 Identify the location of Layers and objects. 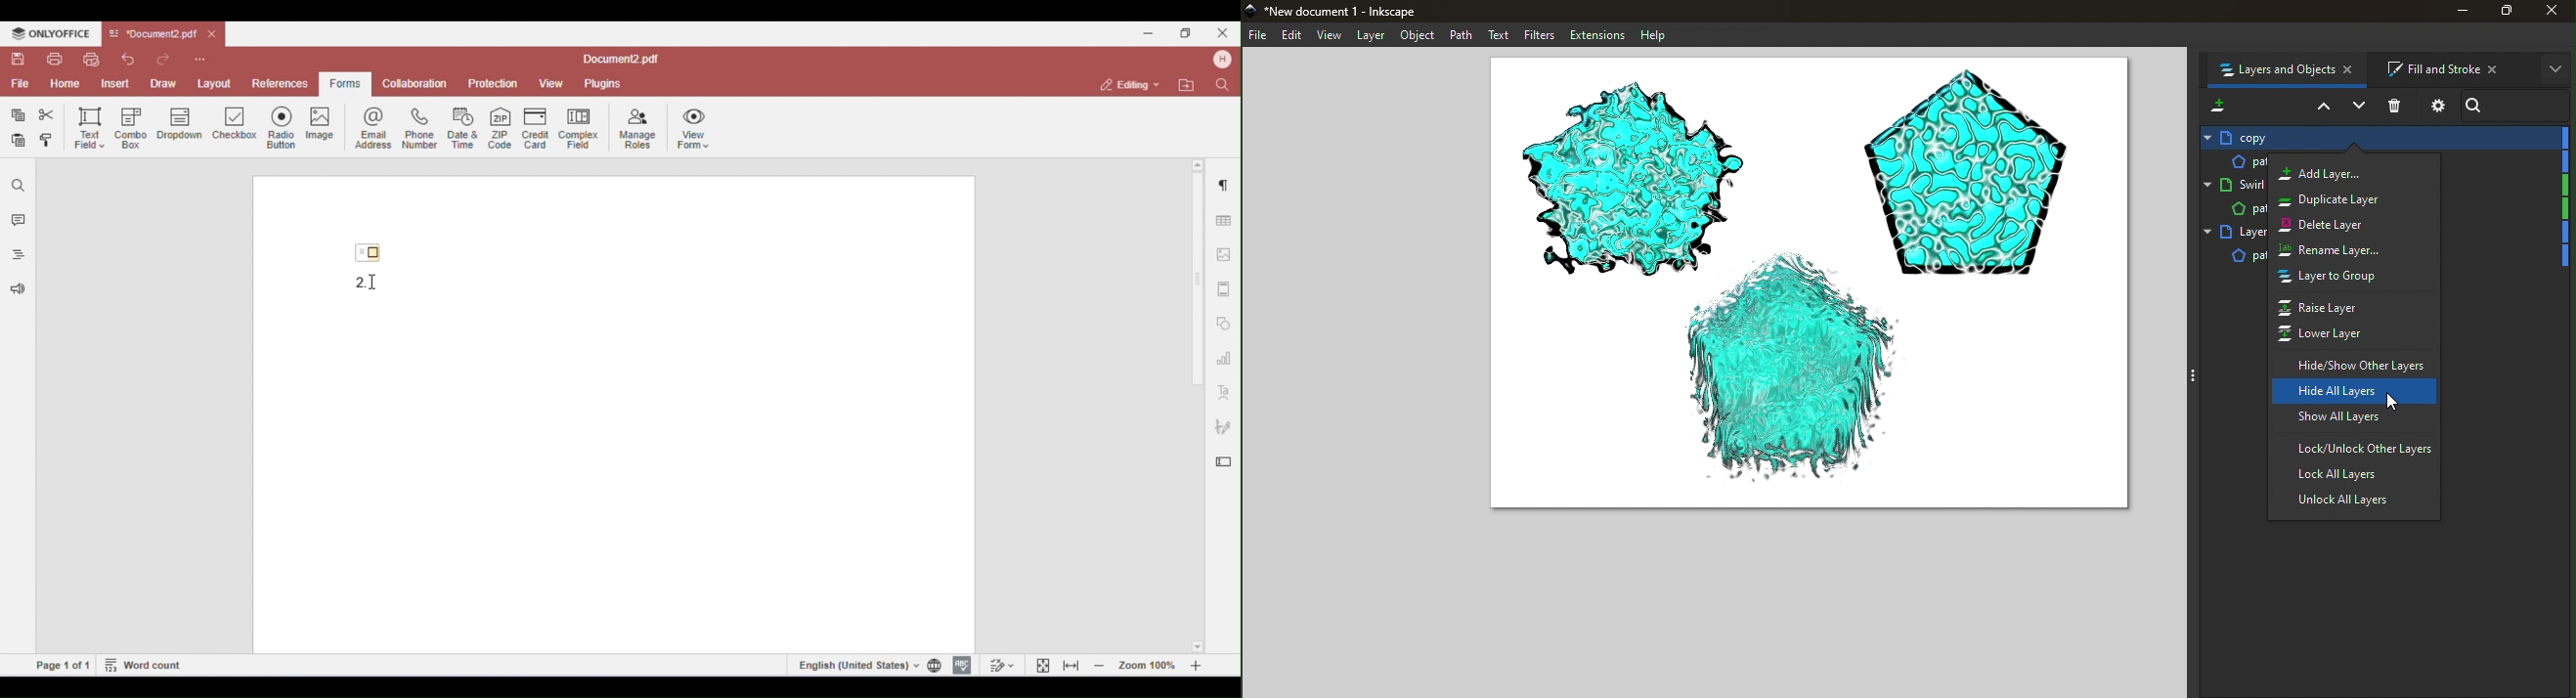
(2285, 68).